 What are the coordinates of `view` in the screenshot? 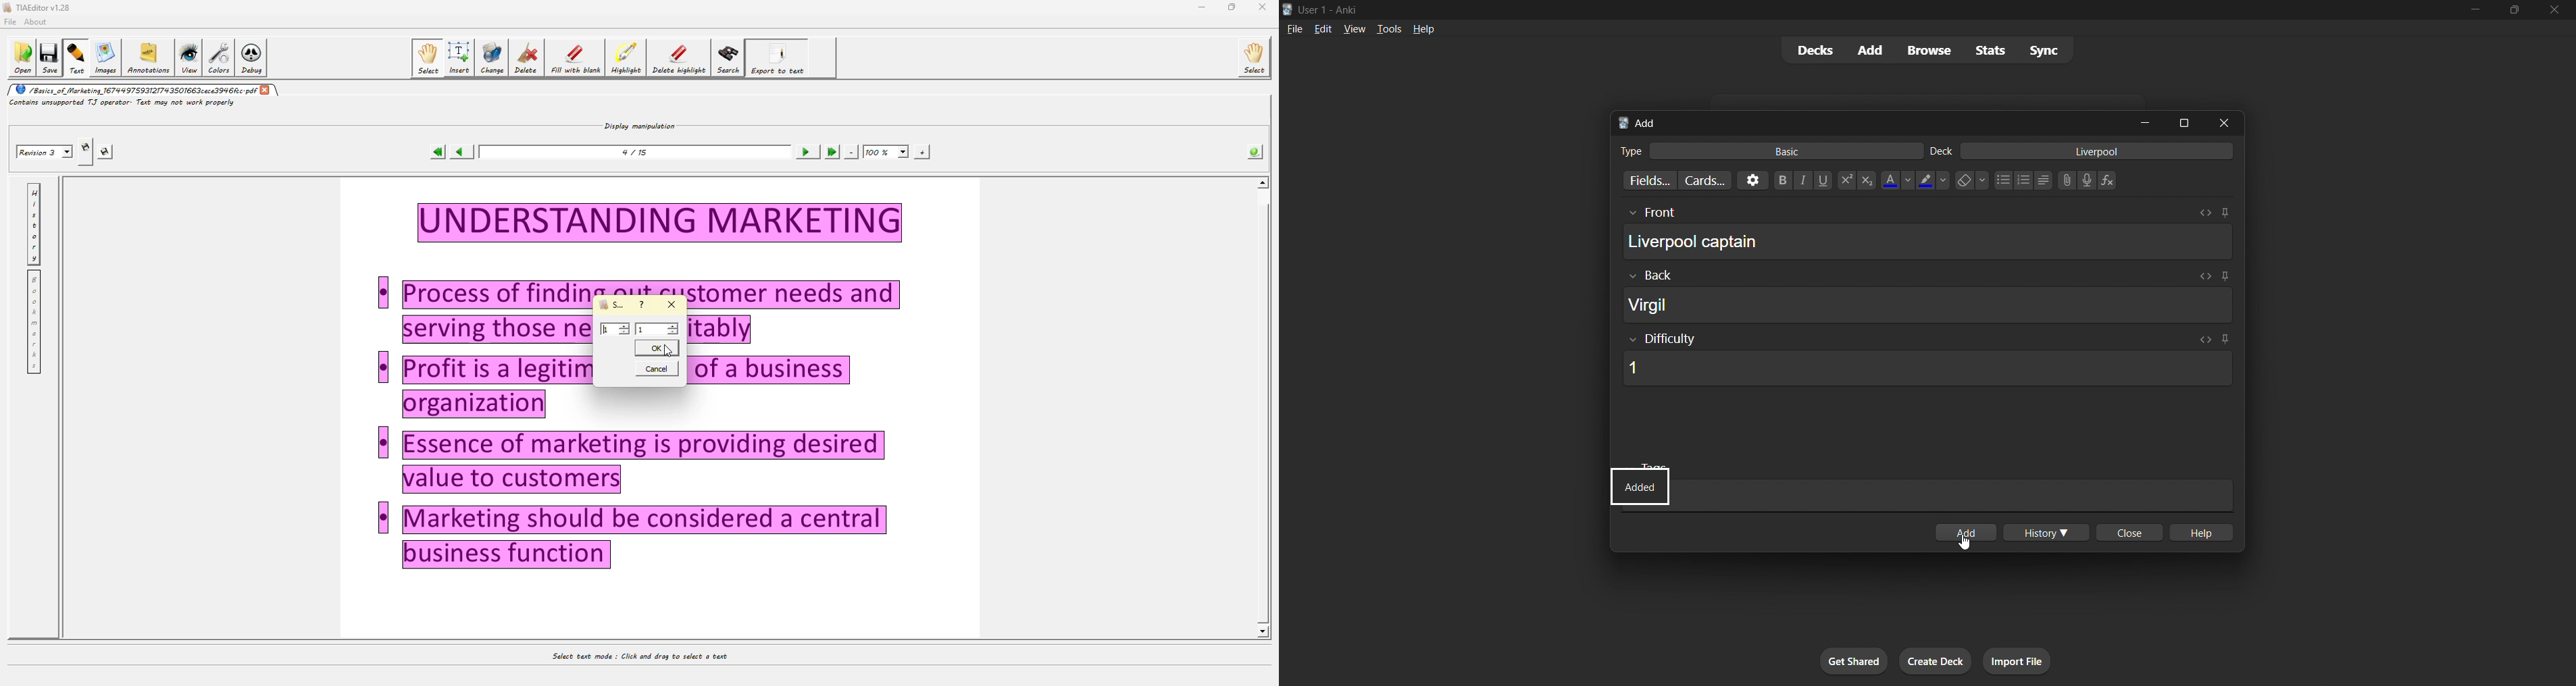 It's located at (1355, 28).